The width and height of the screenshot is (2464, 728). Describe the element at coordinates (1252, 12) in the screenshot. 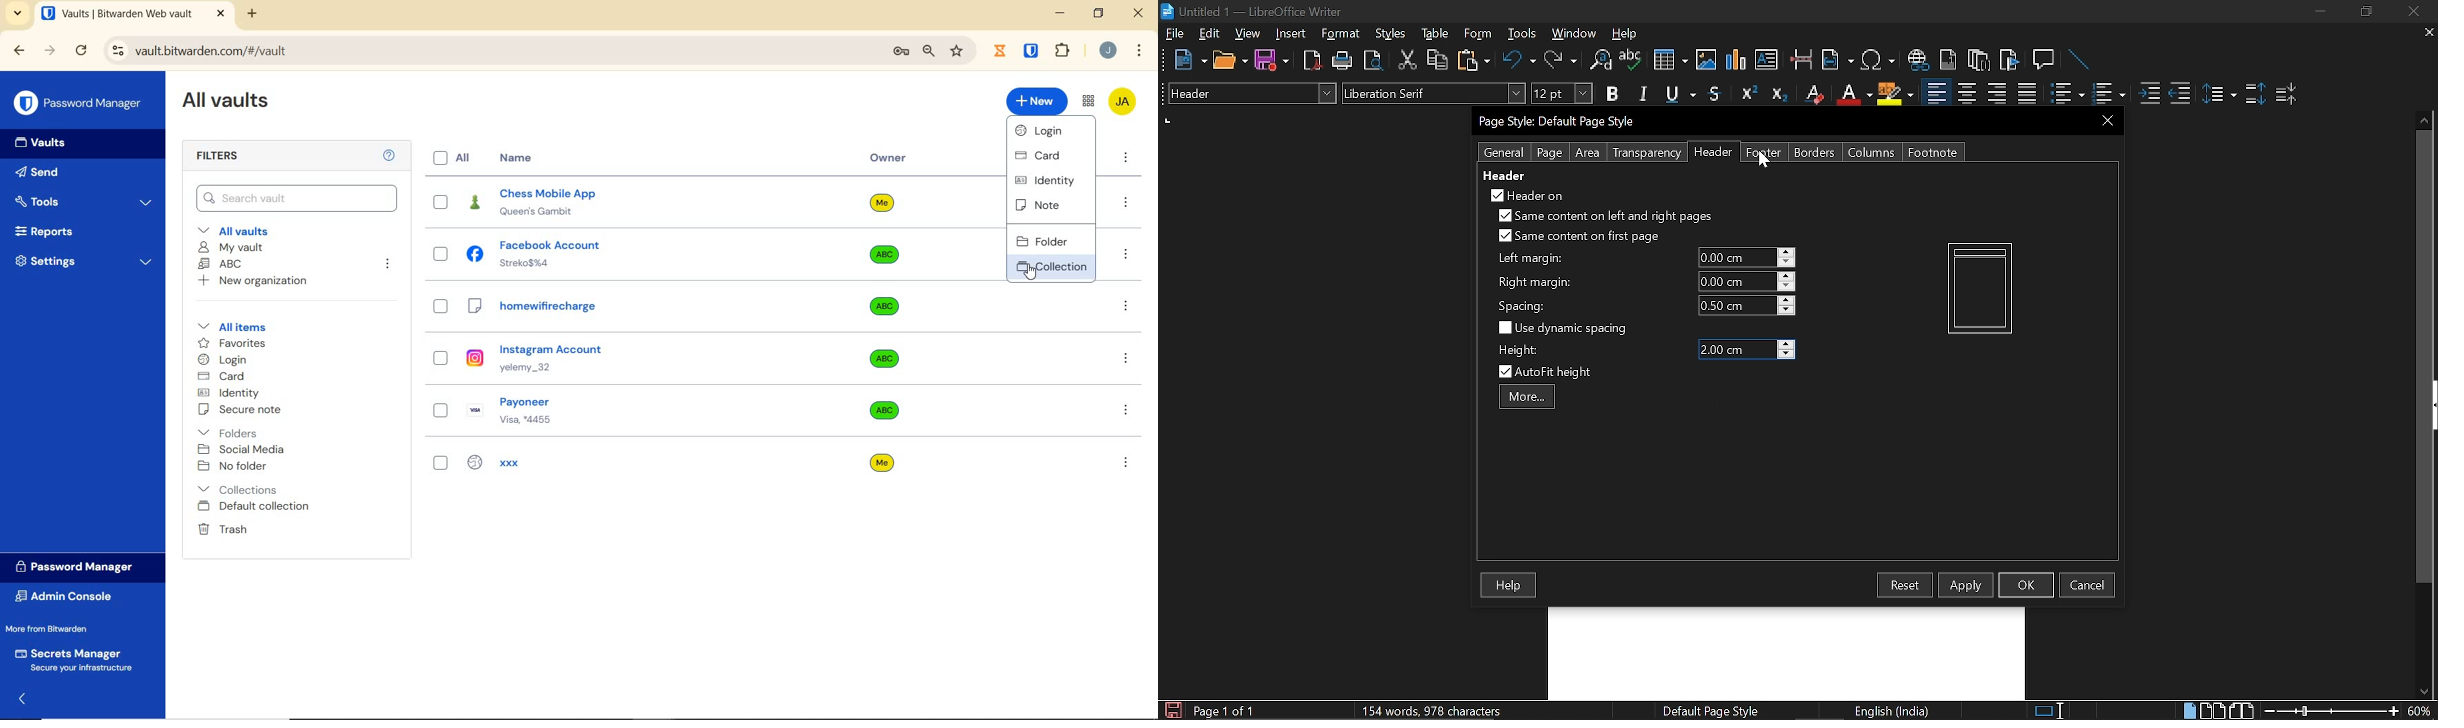

I see `Current window` at that location.